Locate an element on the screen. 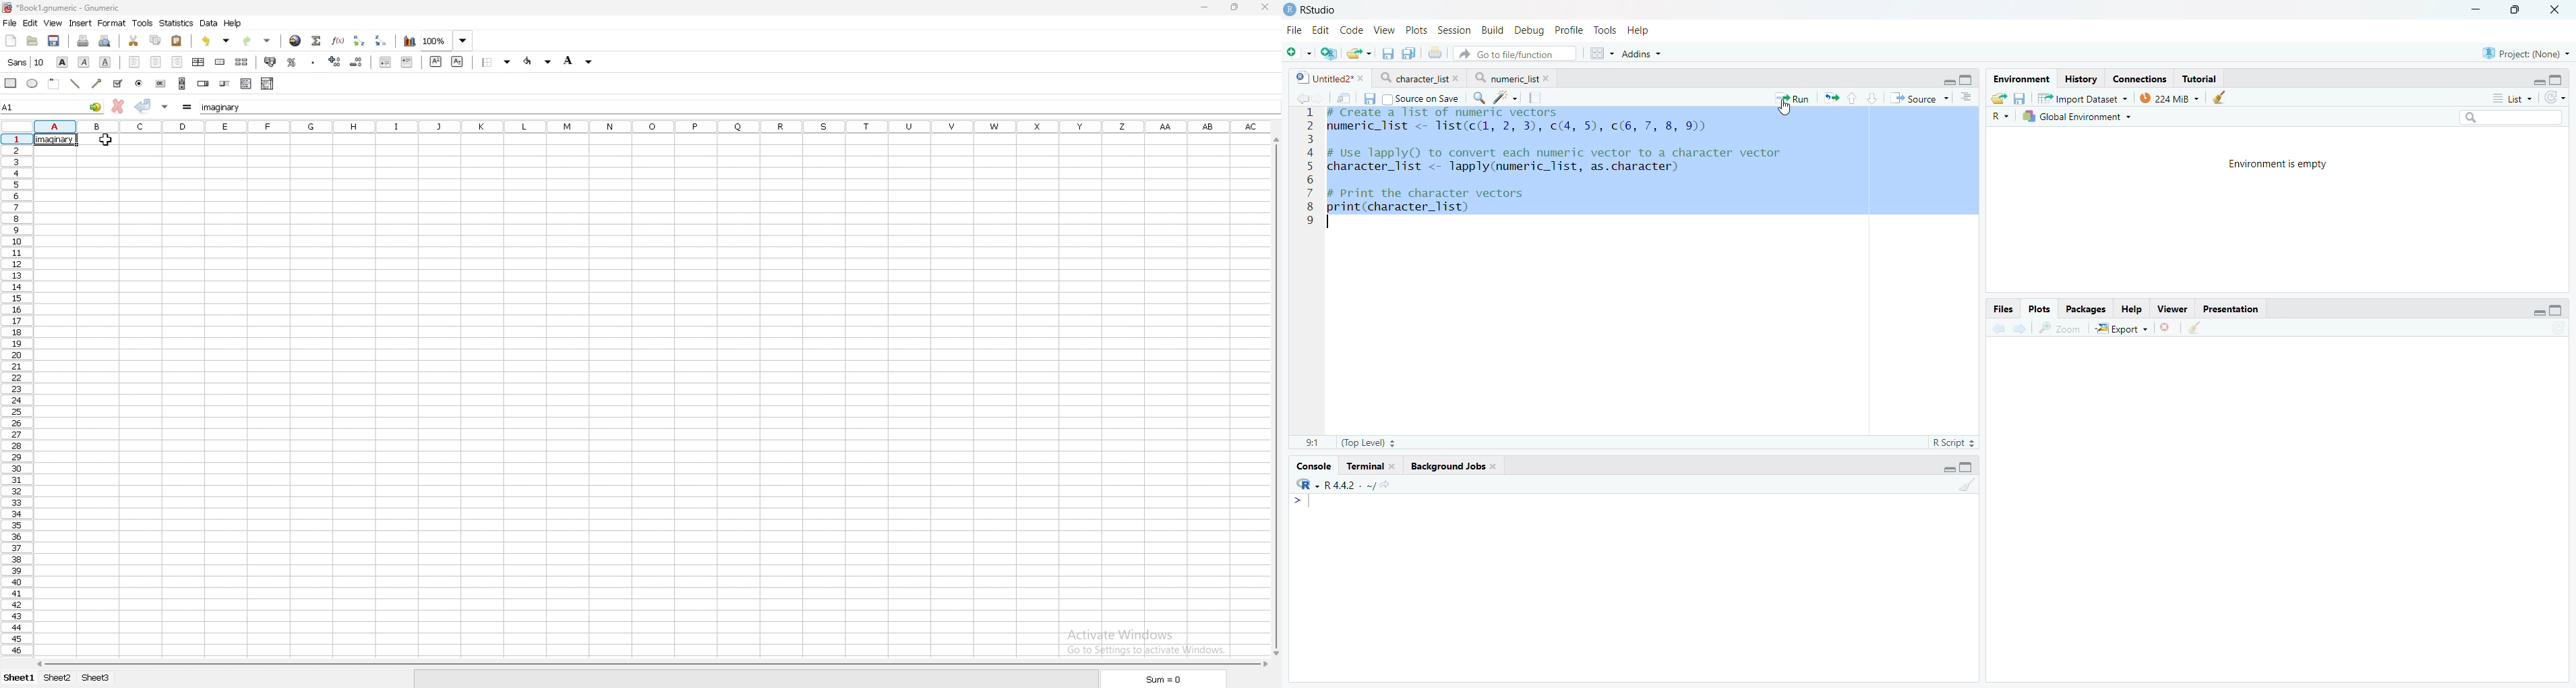  functions is located at coordinates (338, 41).